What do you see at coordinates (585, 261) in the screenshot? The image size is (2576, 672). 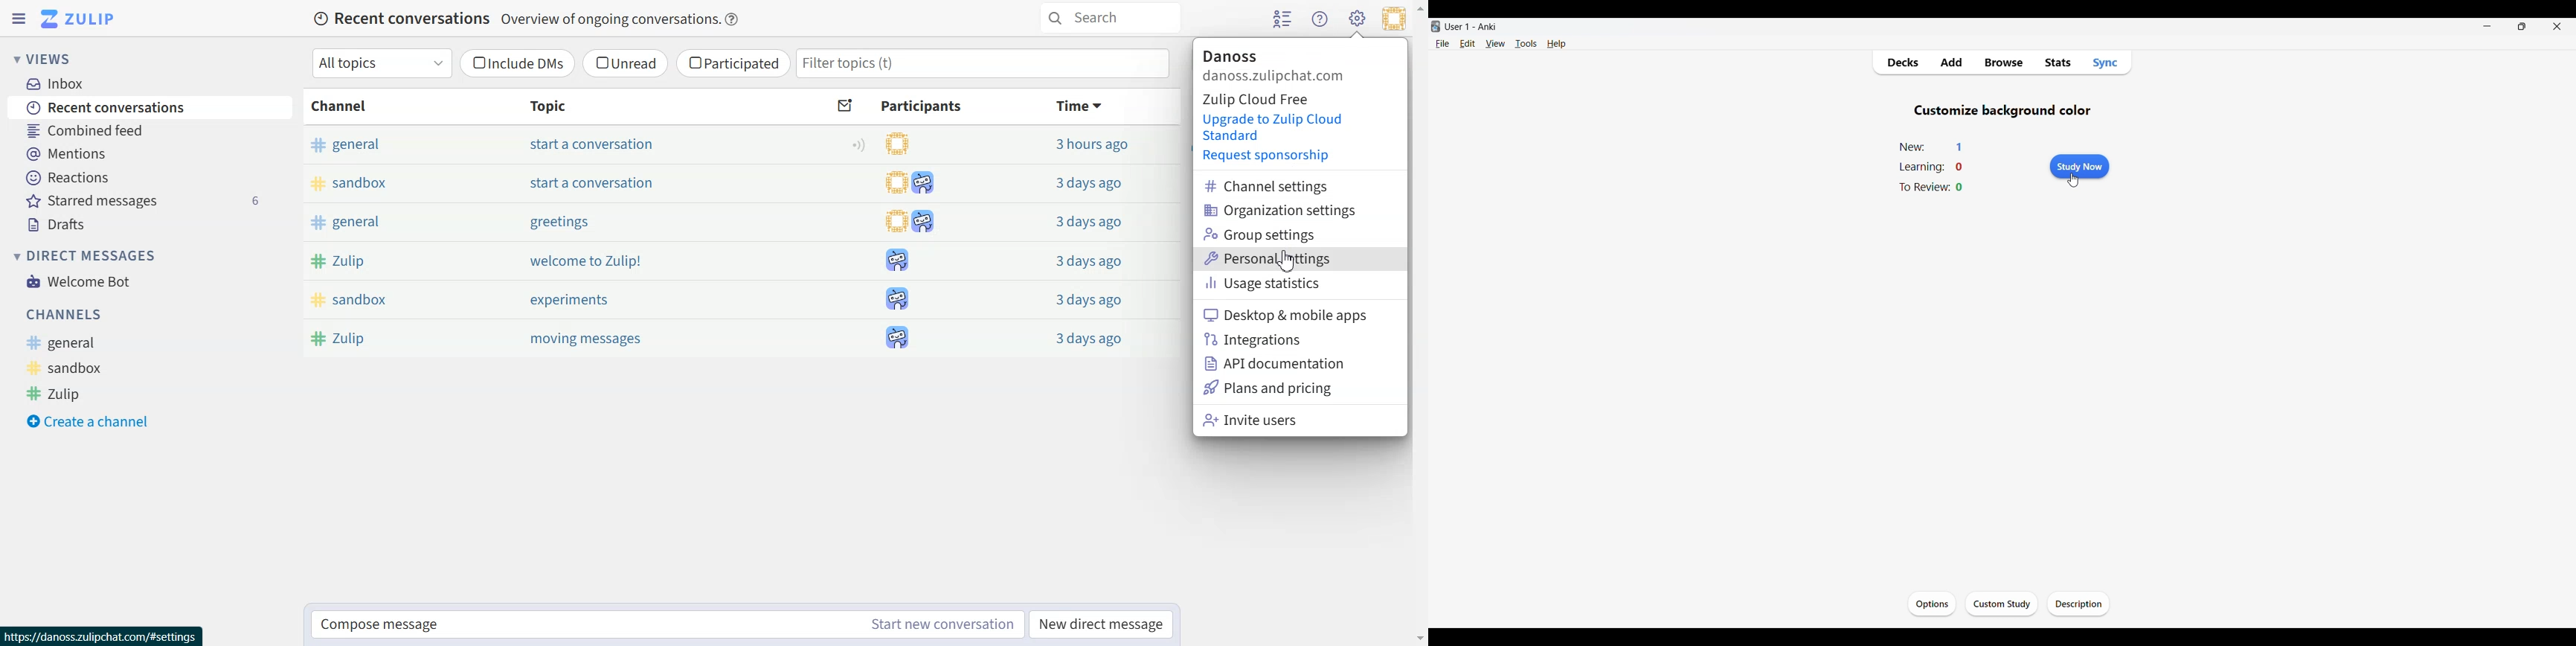 I see `welcome to Zulip!` at bounding box center [585, 261].